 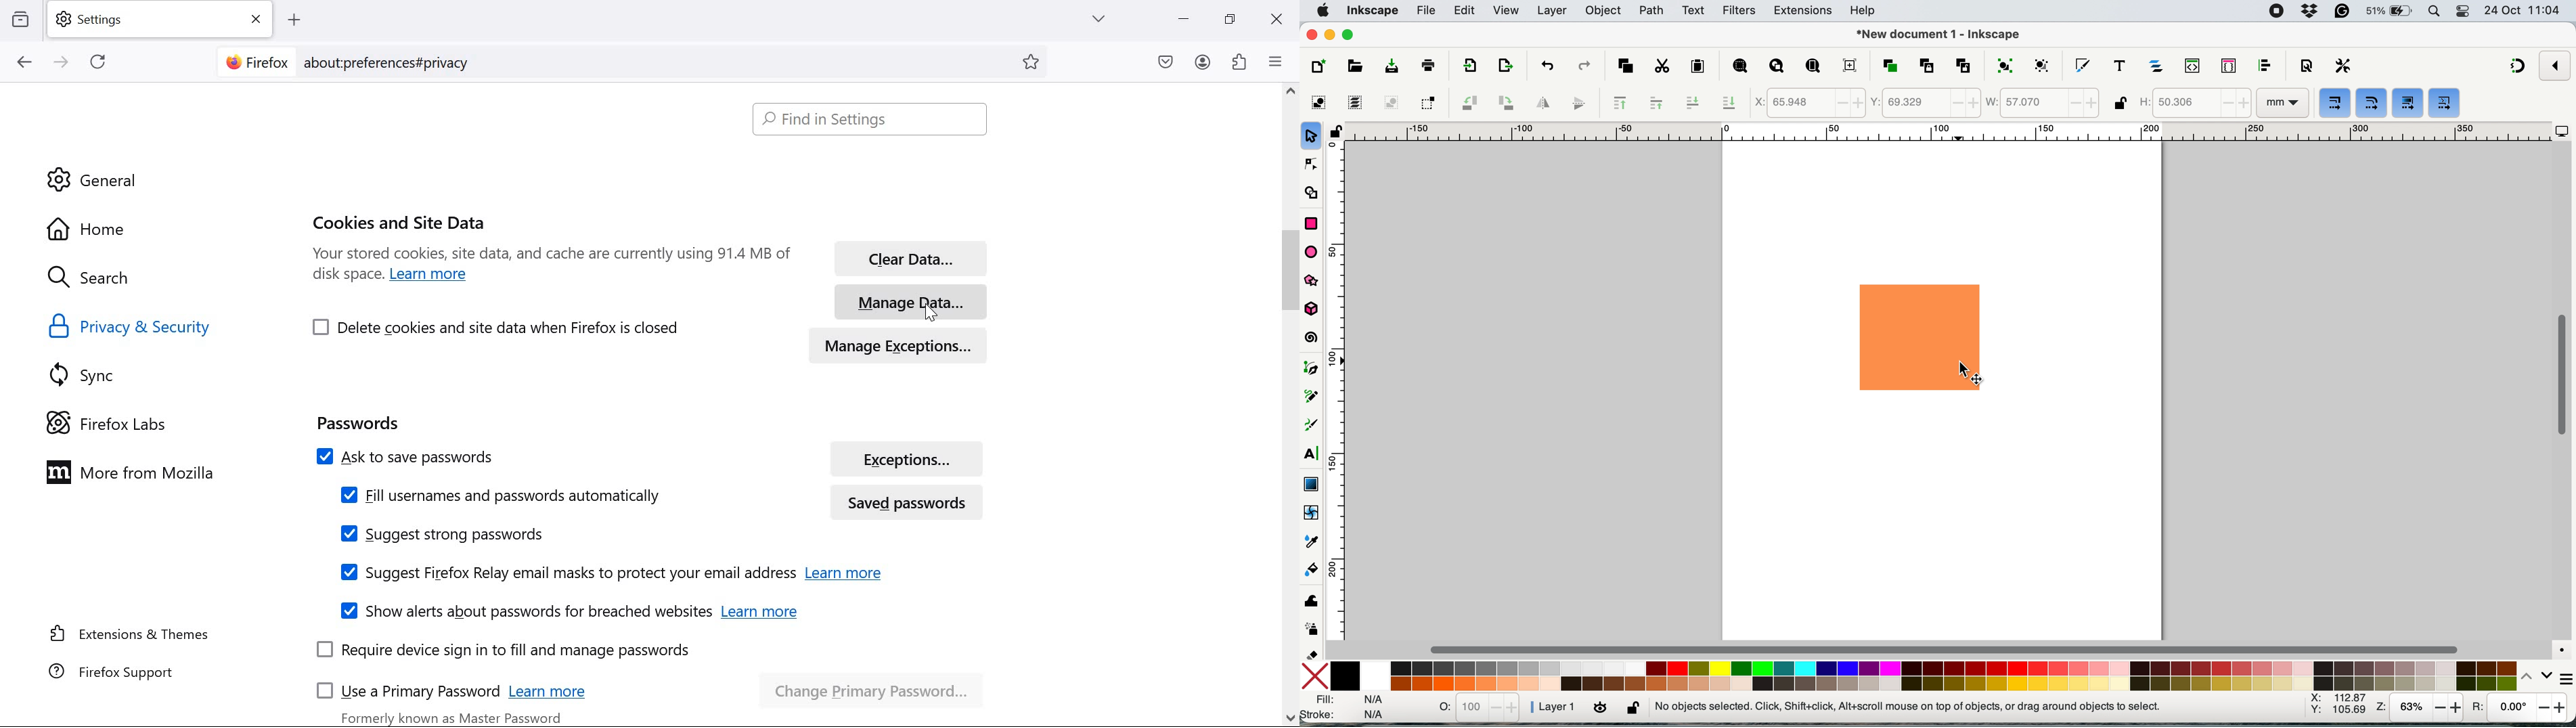 What do you see at coordinates (1505, 66) in the screenshot?
I see `open import` at bounding box center [1505, 66].